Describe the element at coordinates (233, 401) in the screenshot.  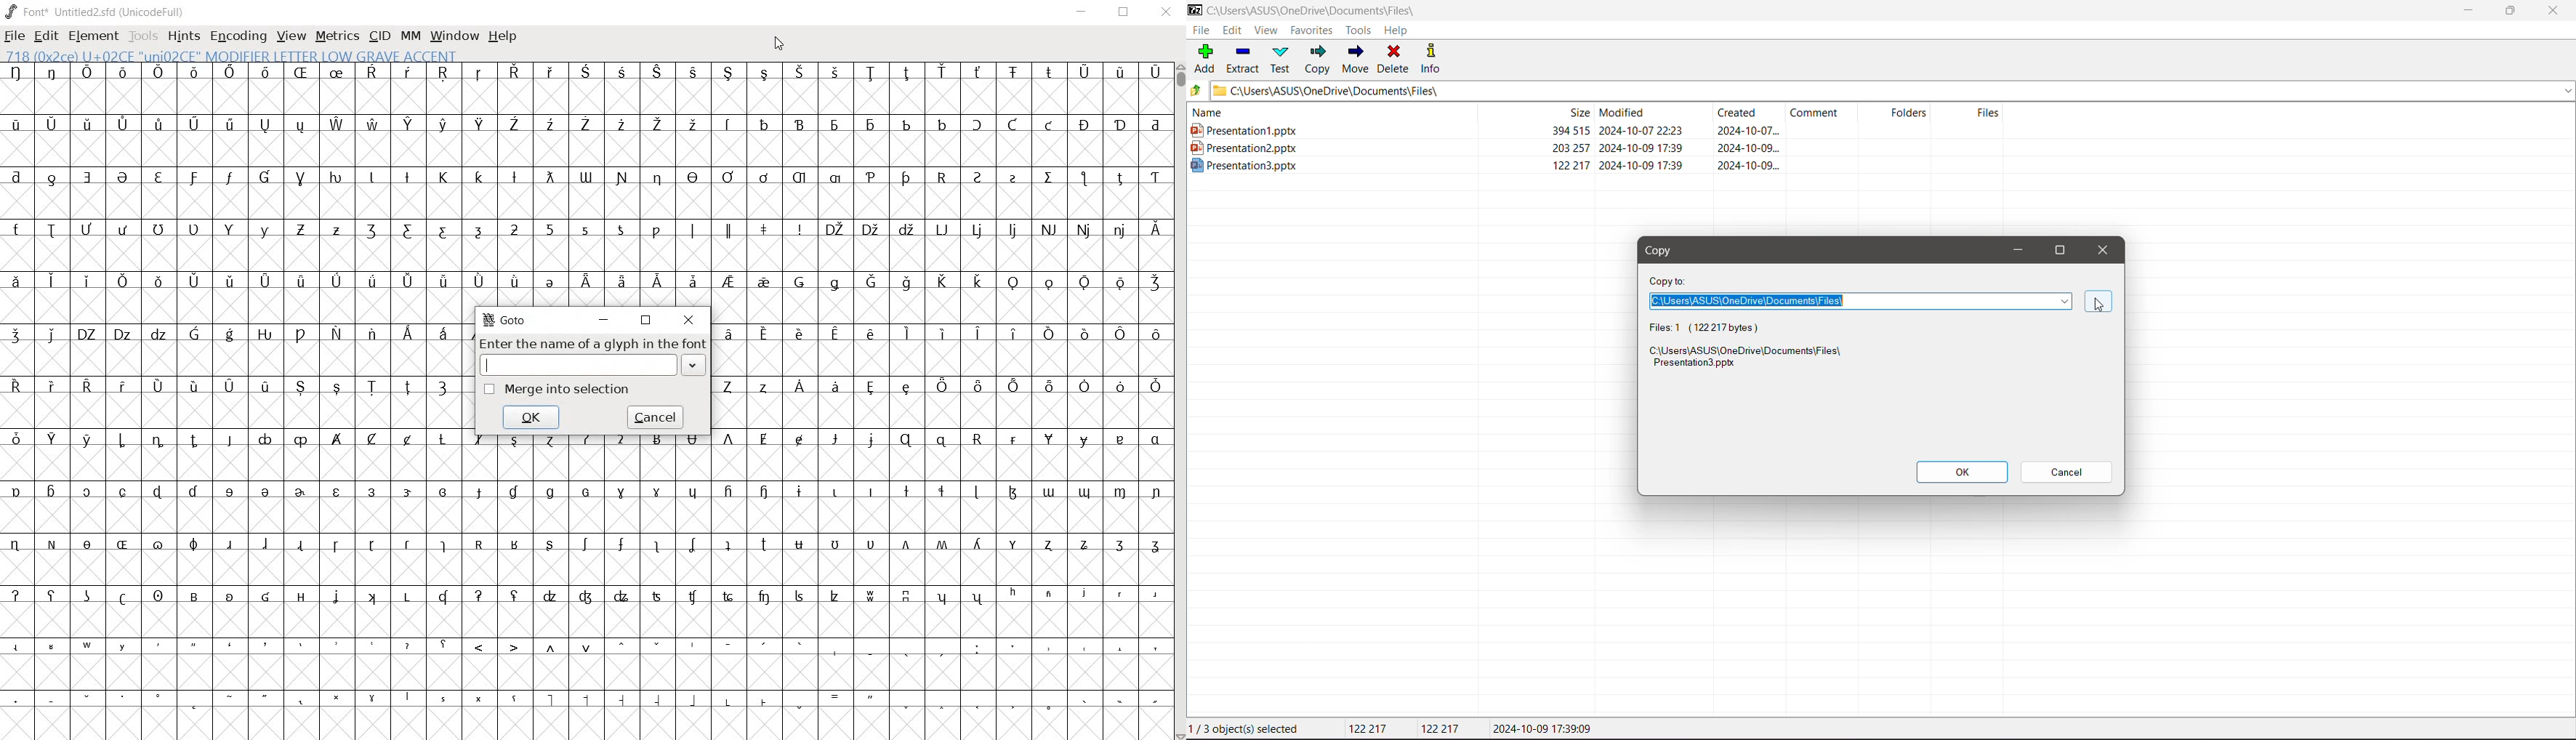
I see `glyph characters` at that location.